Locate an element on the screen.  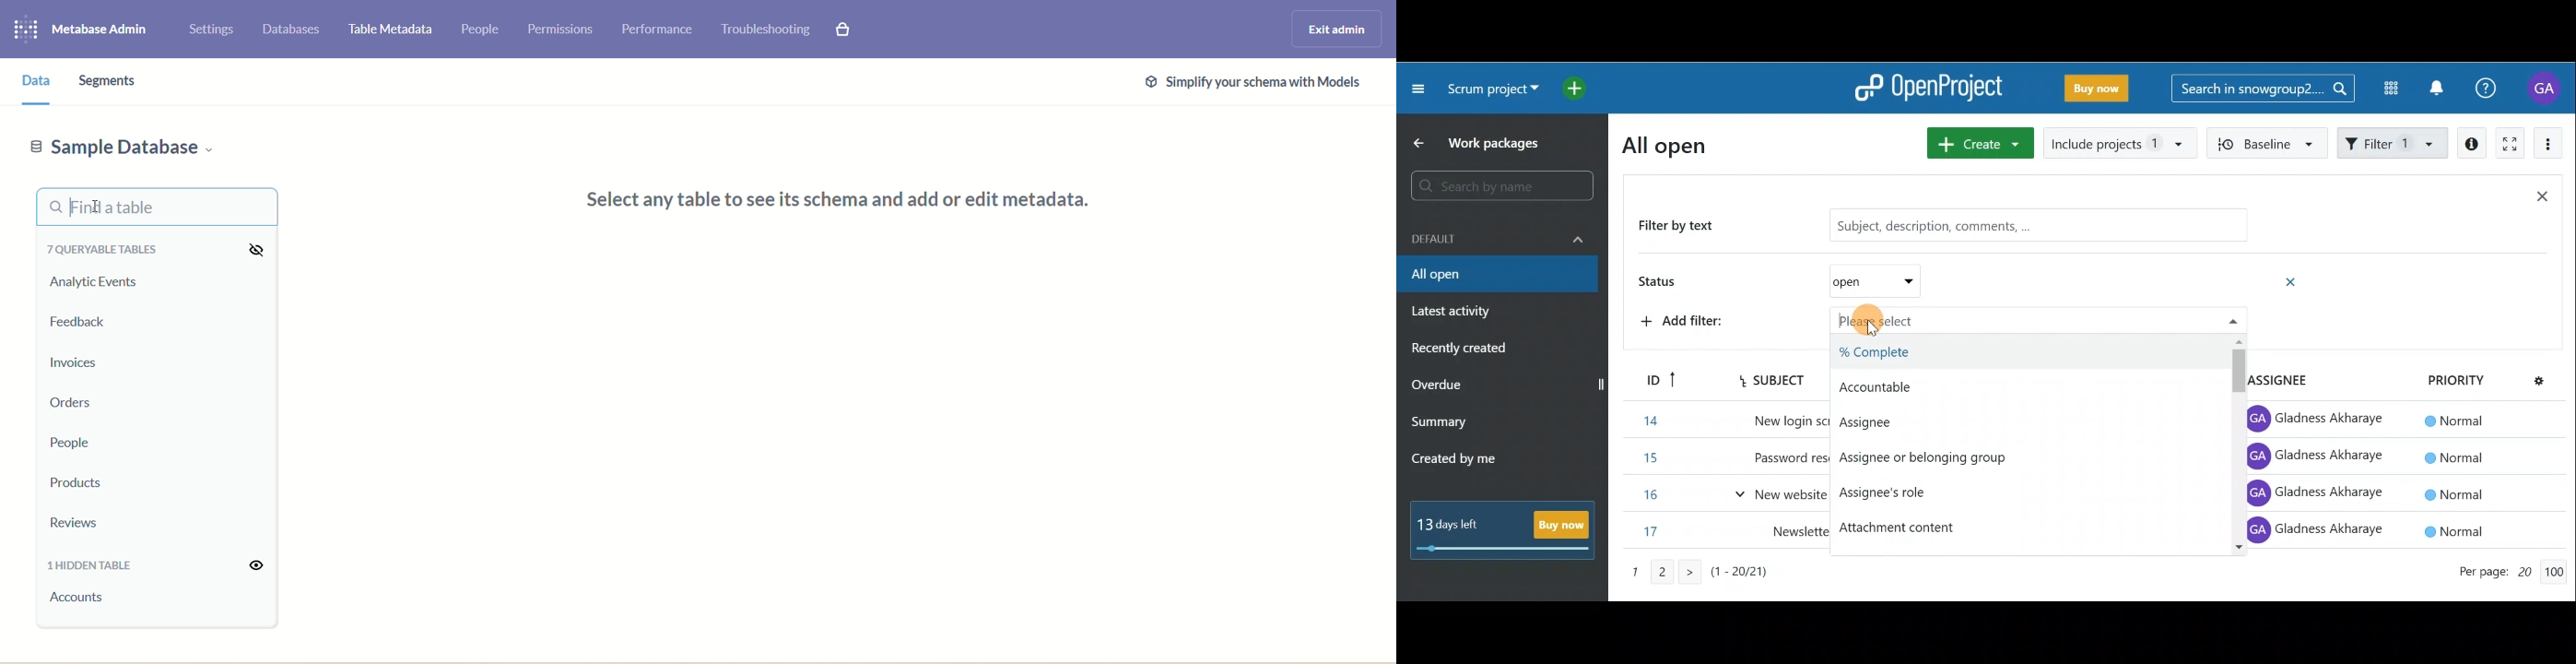
products is located at coordinates (84, 485).